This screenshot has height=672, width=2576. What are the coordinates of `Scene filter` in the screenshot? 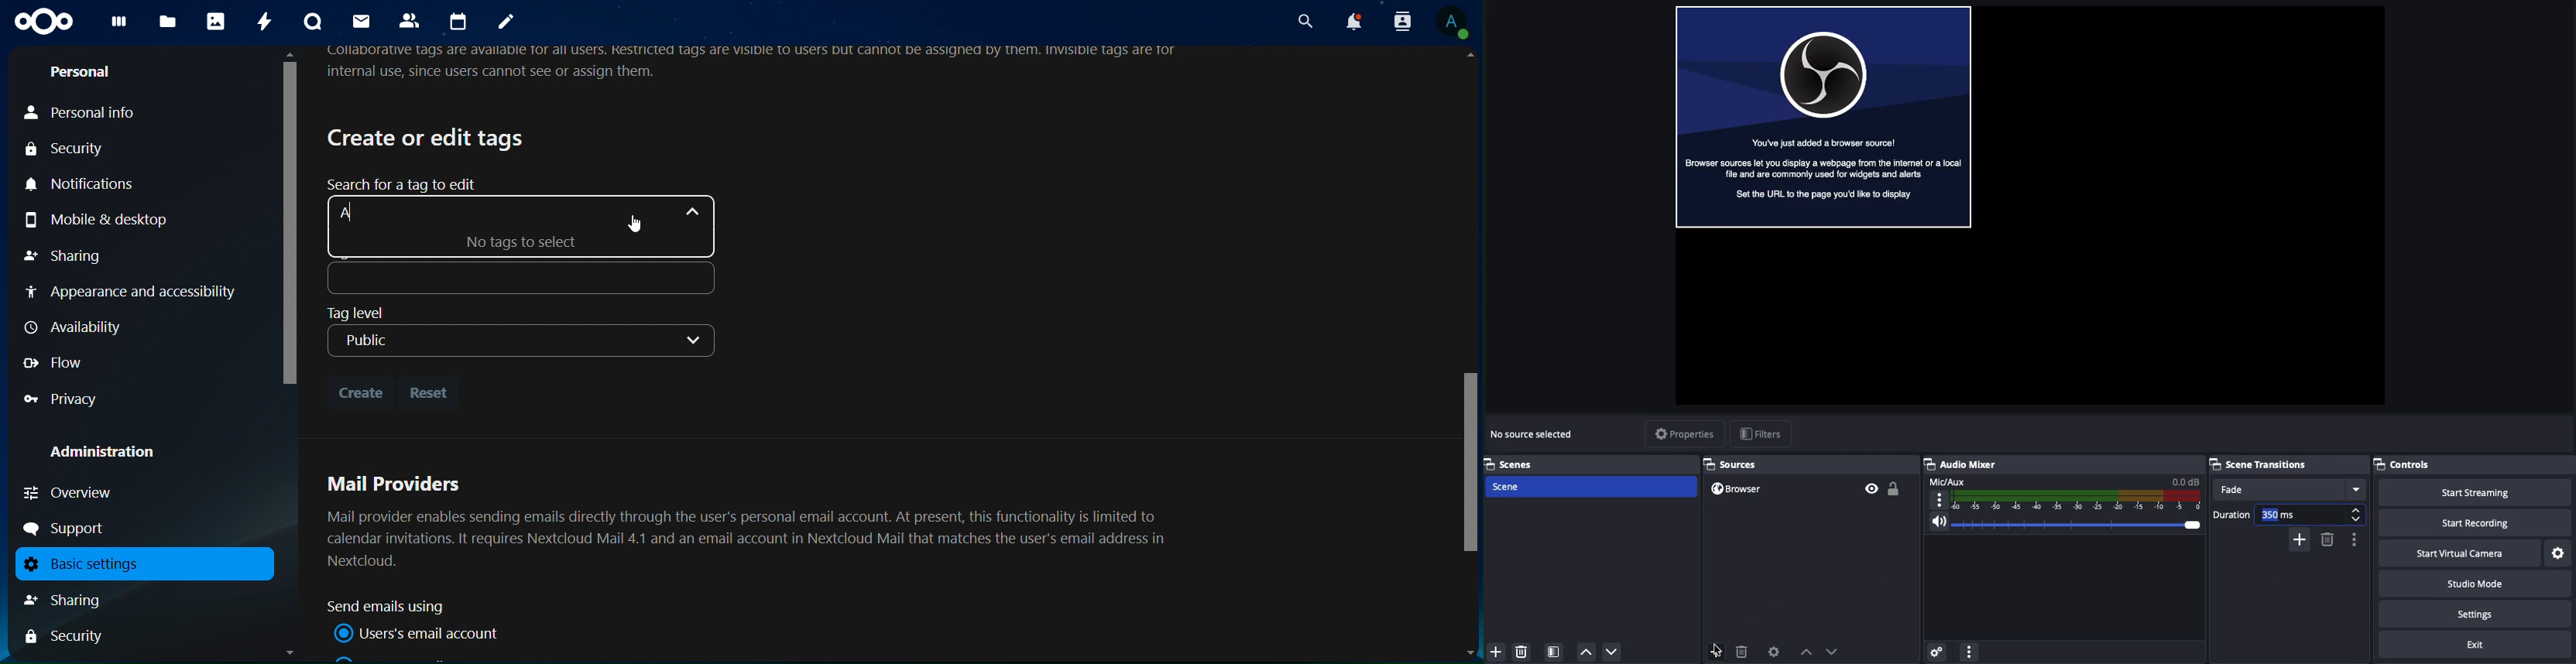 It's located at (1554, 652).